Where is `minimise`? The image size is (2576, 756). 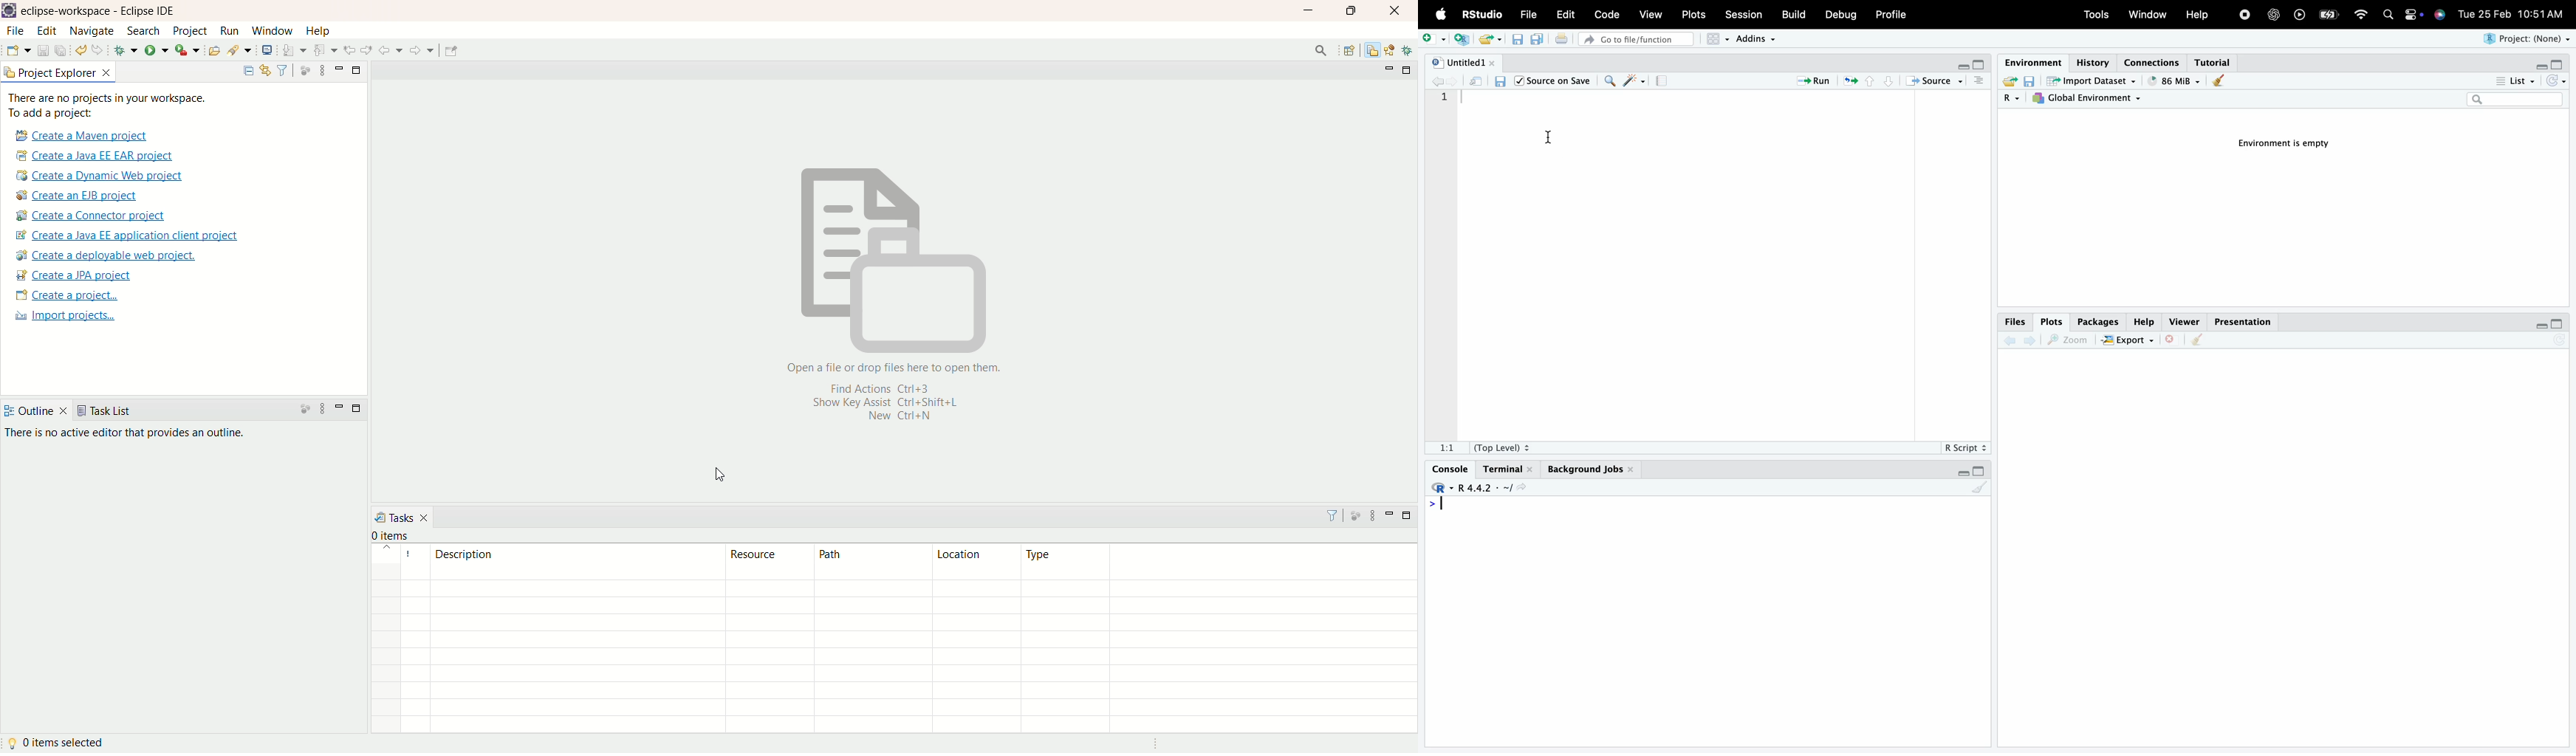
minimise is located at coordinates (2538, 67).